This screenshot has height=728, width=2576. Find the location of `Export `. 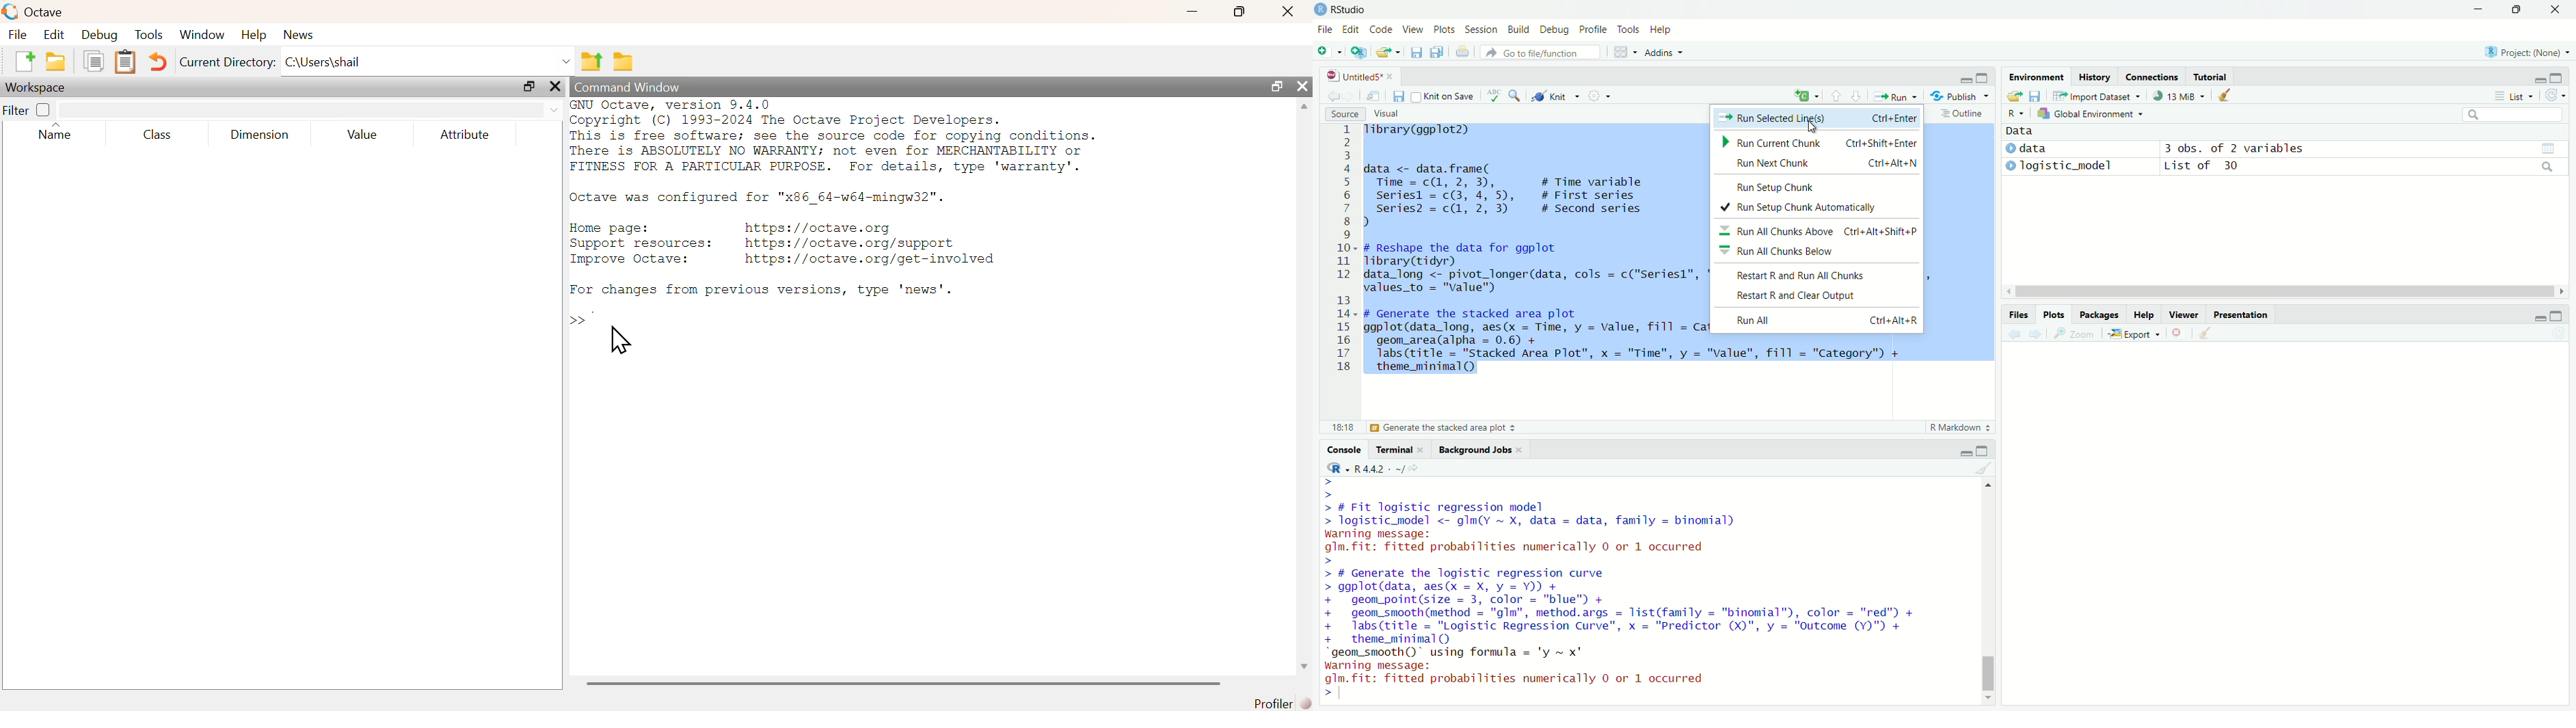

Export  is located at coordinates (2138, 334).